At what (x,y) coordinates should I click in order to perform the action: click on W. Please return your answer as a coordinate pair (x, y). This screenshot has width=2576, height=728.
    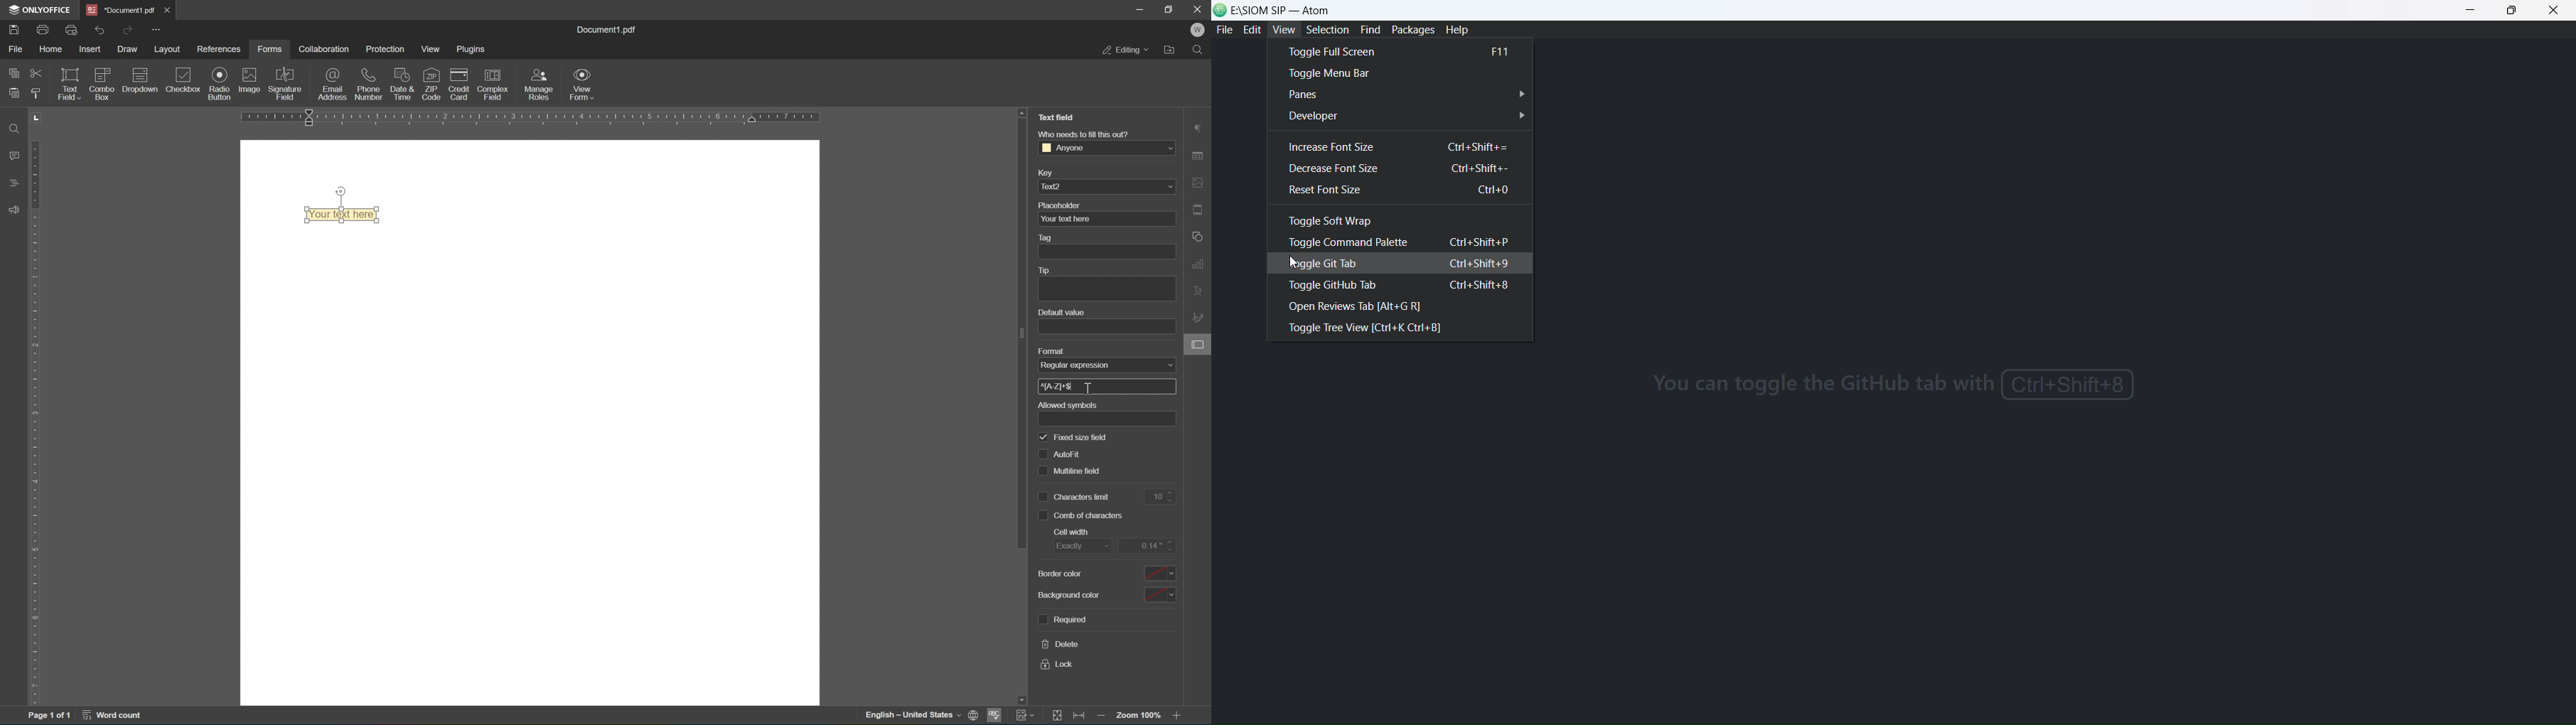
    Looking at the image, I should click on (1199, 29).